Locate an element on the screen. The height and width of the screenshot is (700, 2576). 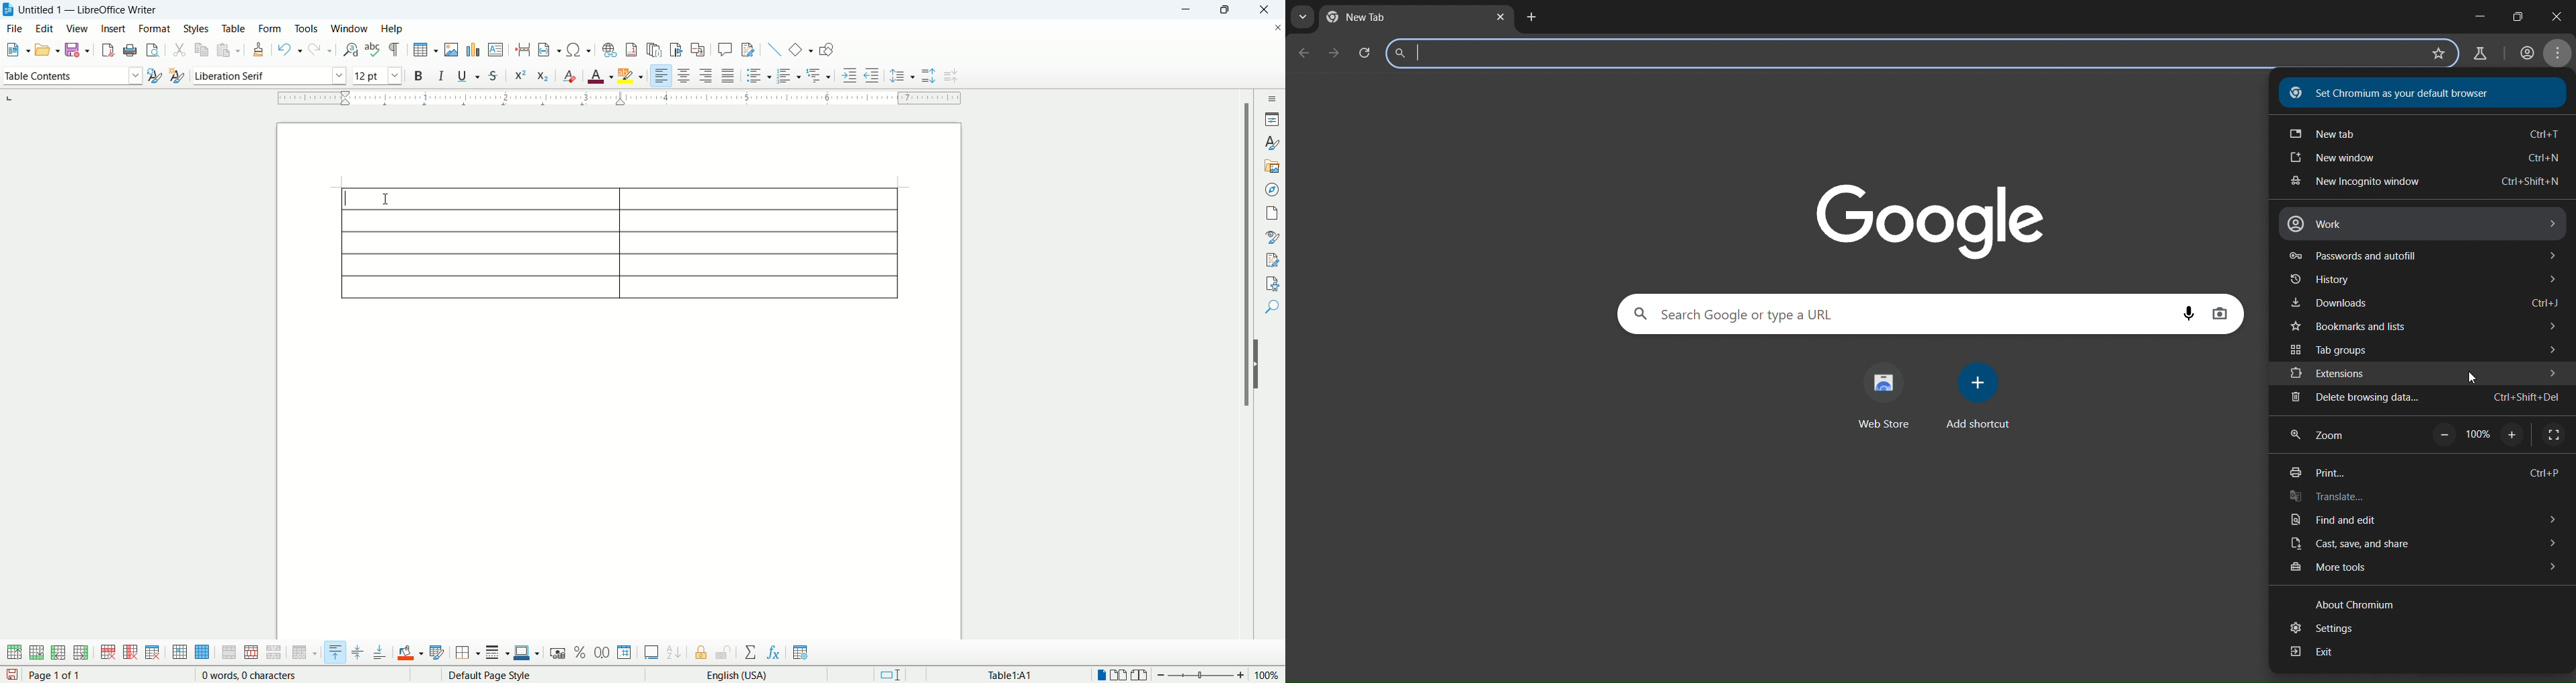
print is located at coordinates (2429, 471).